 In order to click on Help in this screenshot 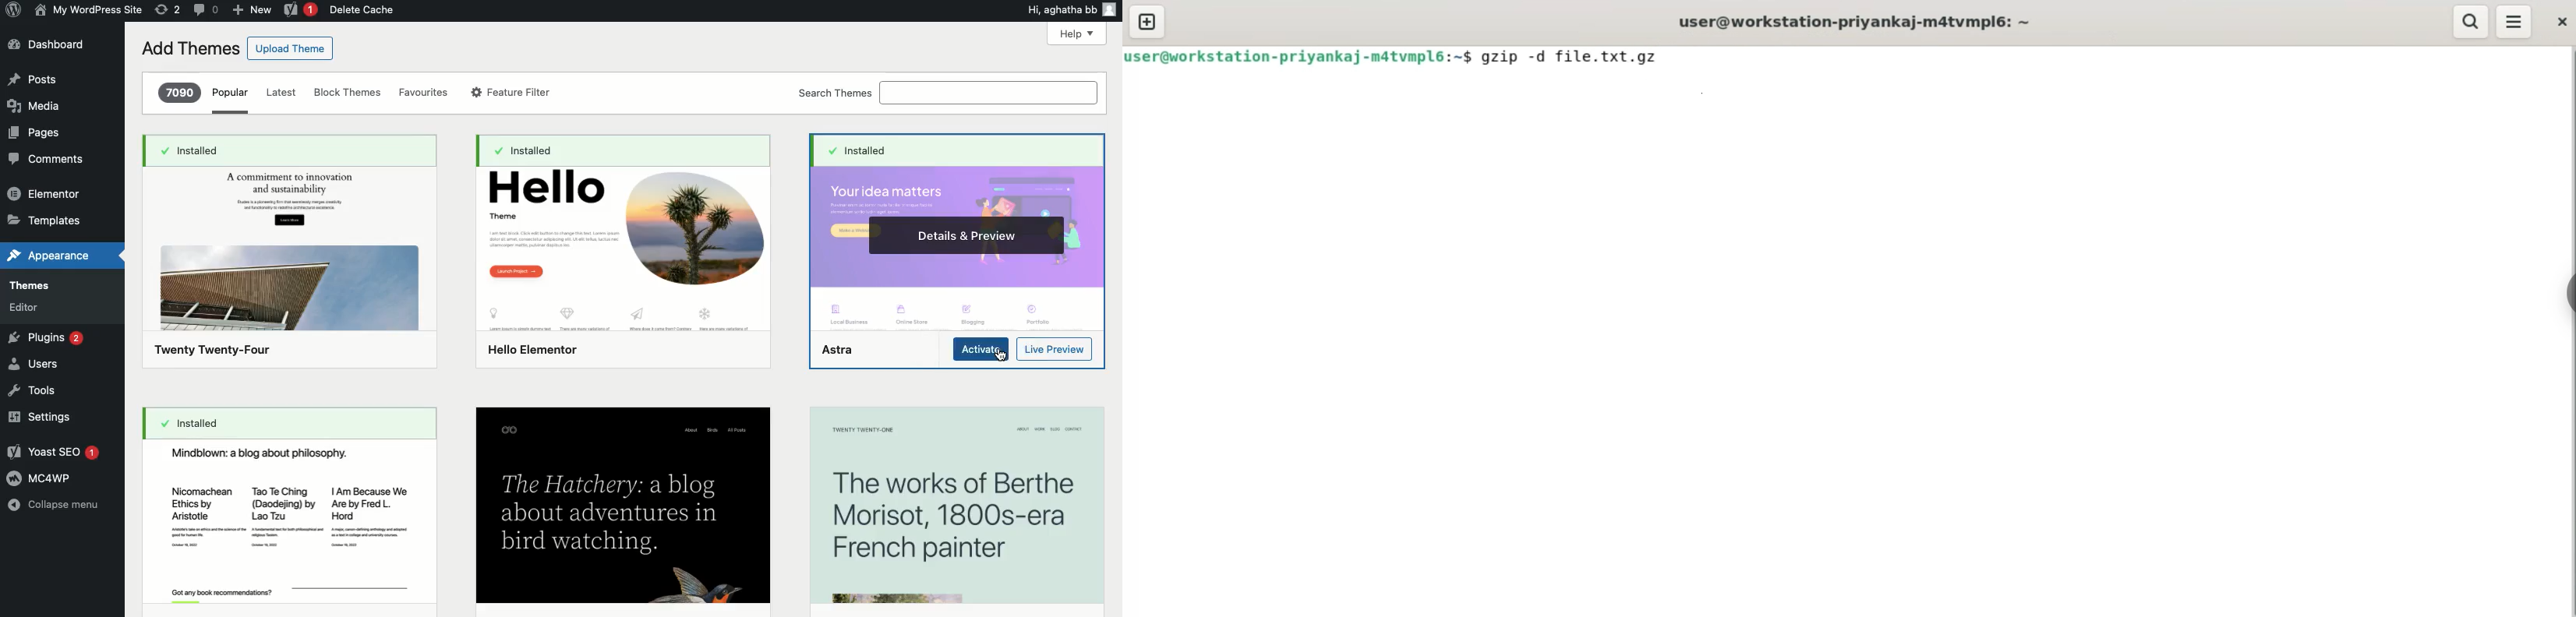, I will do `click(1080, 34)`.